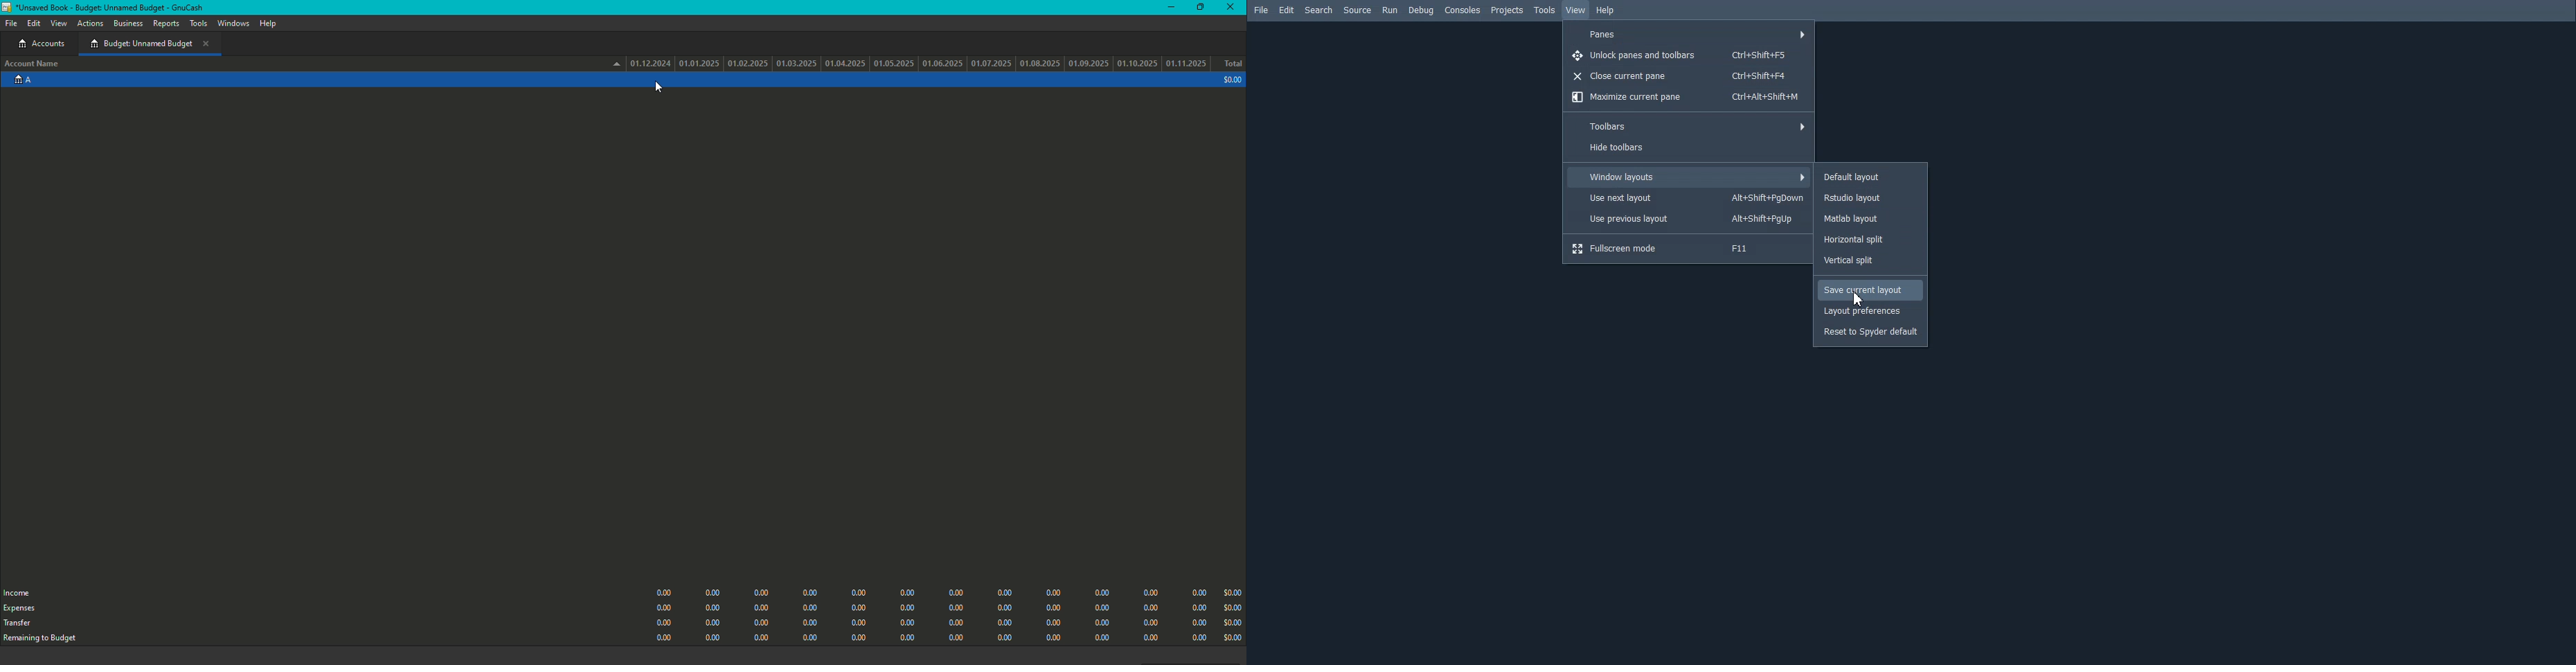 The width and height of the screenshot is (2576, 672). I want to click on Maximize current pane, so click(1687, 98).